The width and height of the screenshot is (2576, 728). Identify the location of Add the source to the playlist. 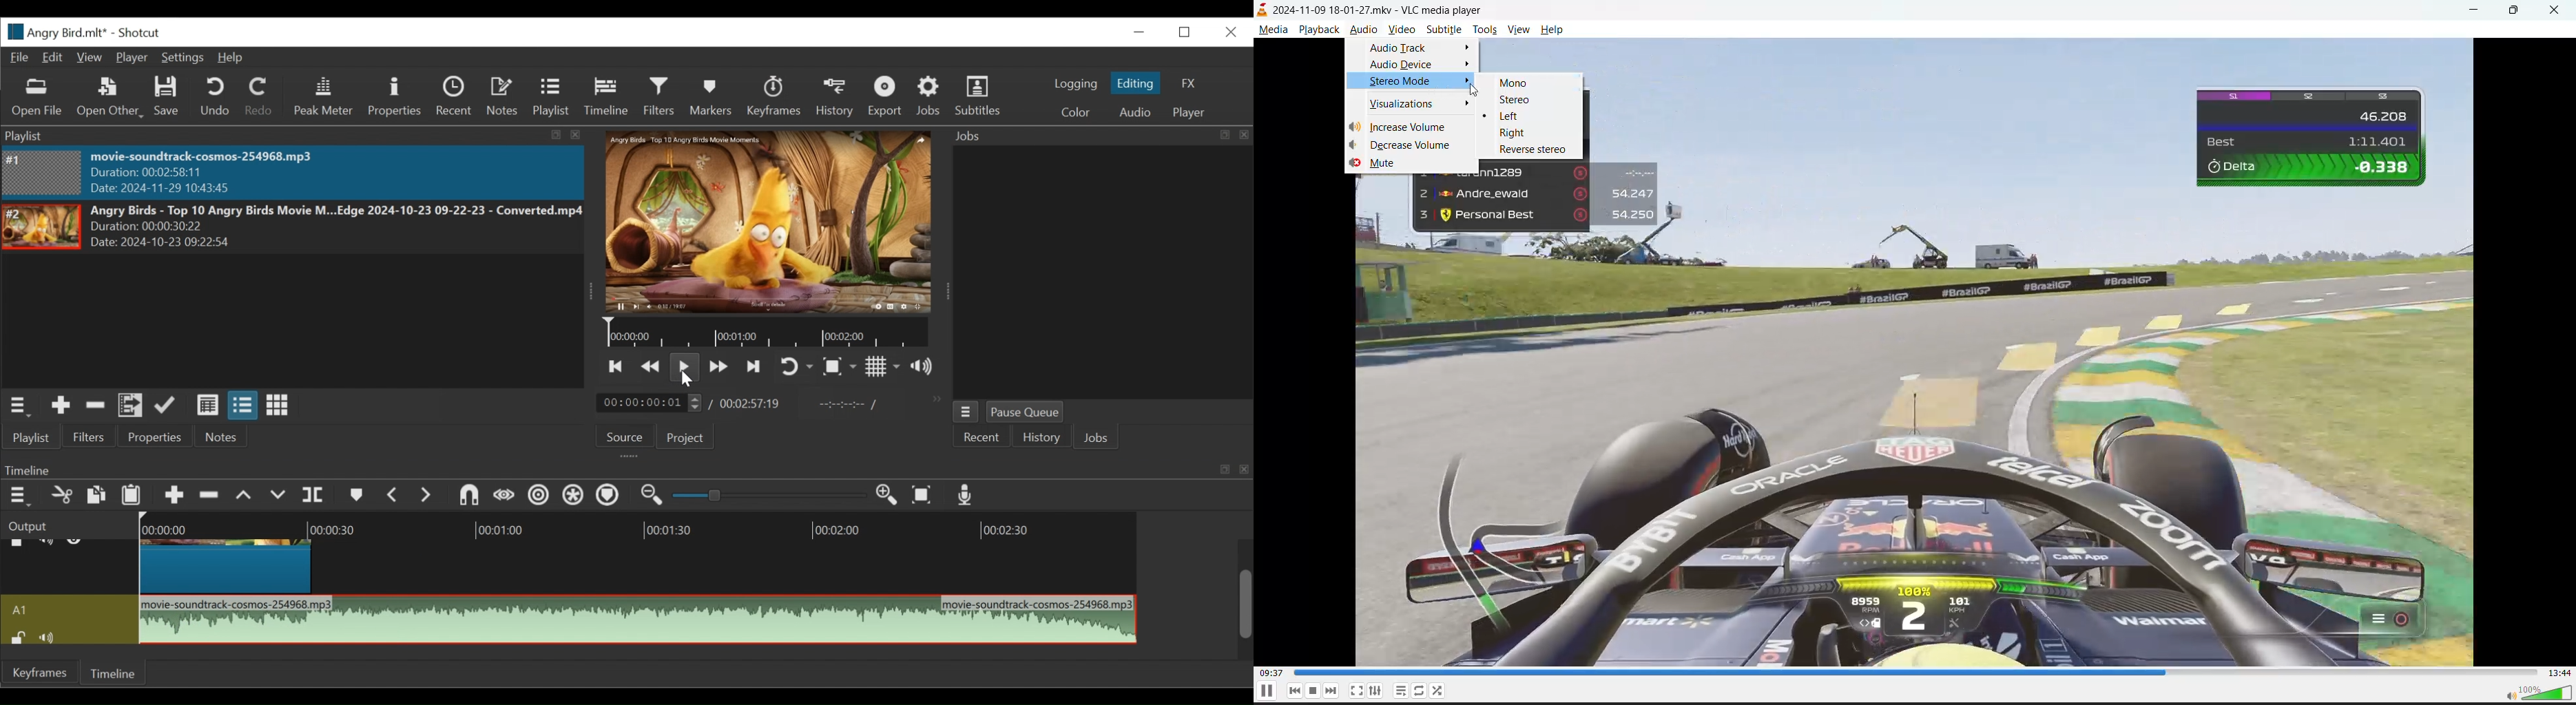
(61, 405).